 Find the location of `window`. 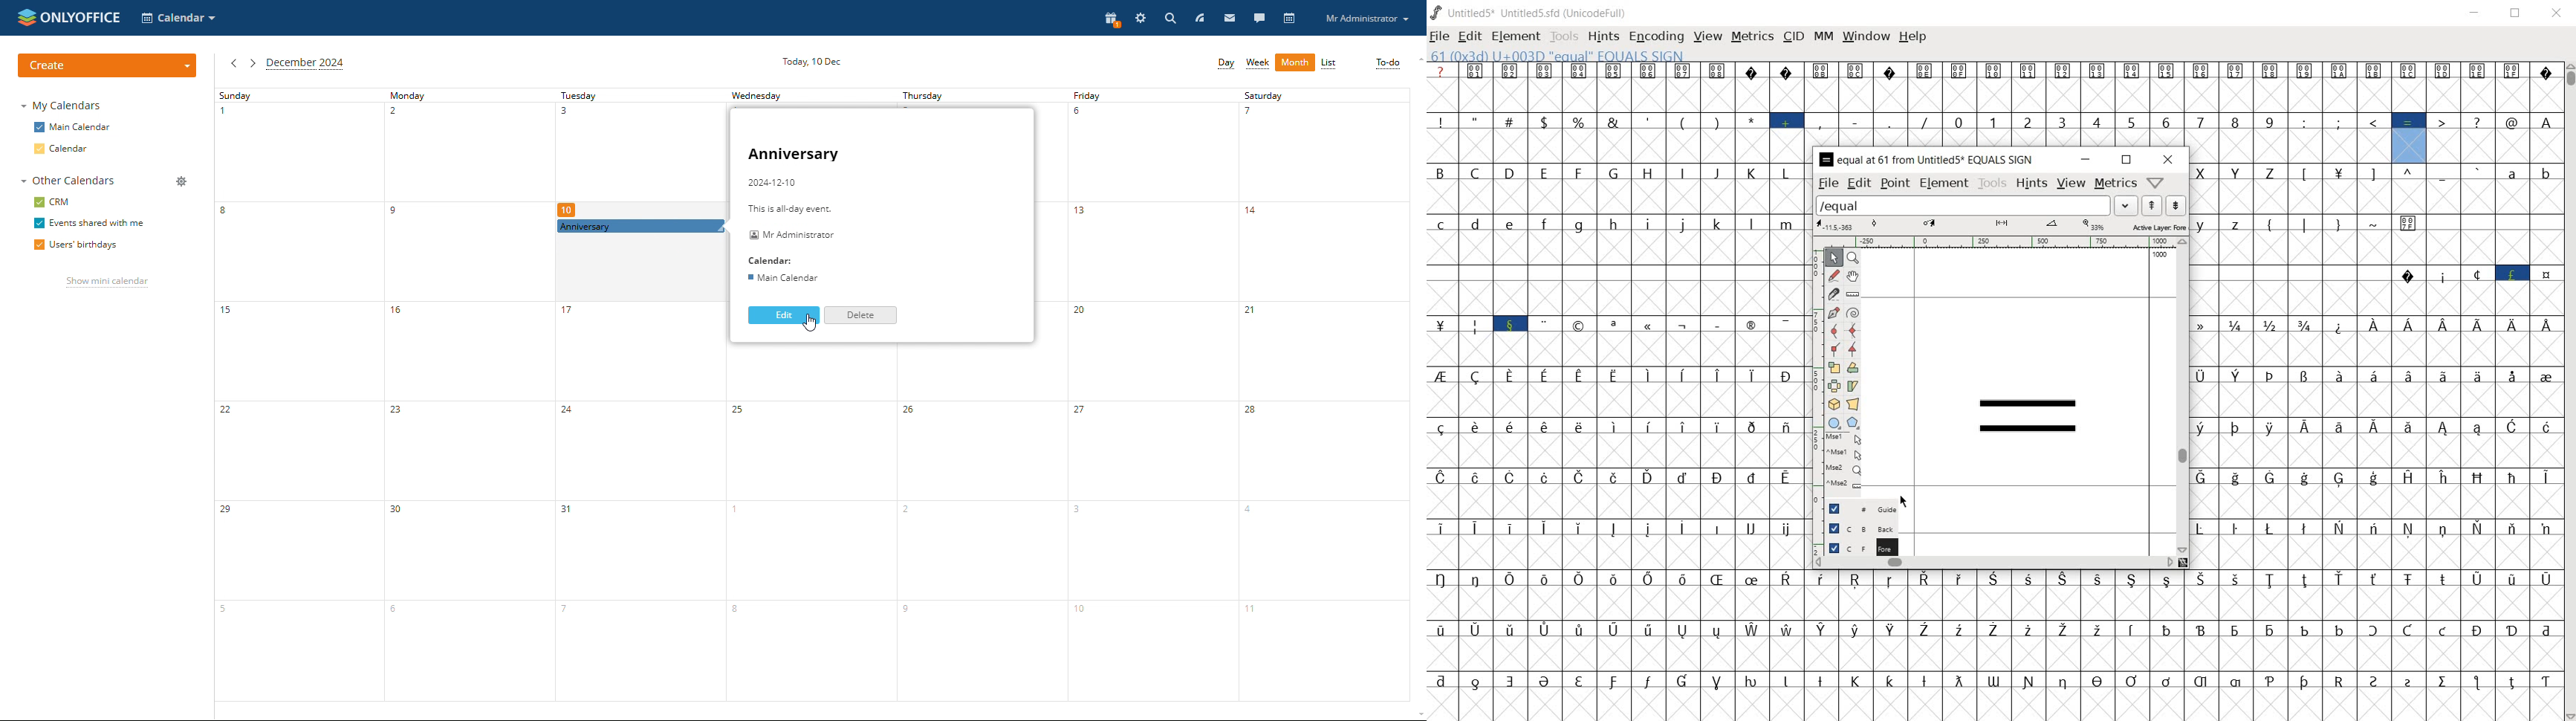

window is located at coordinates (1865, 37).